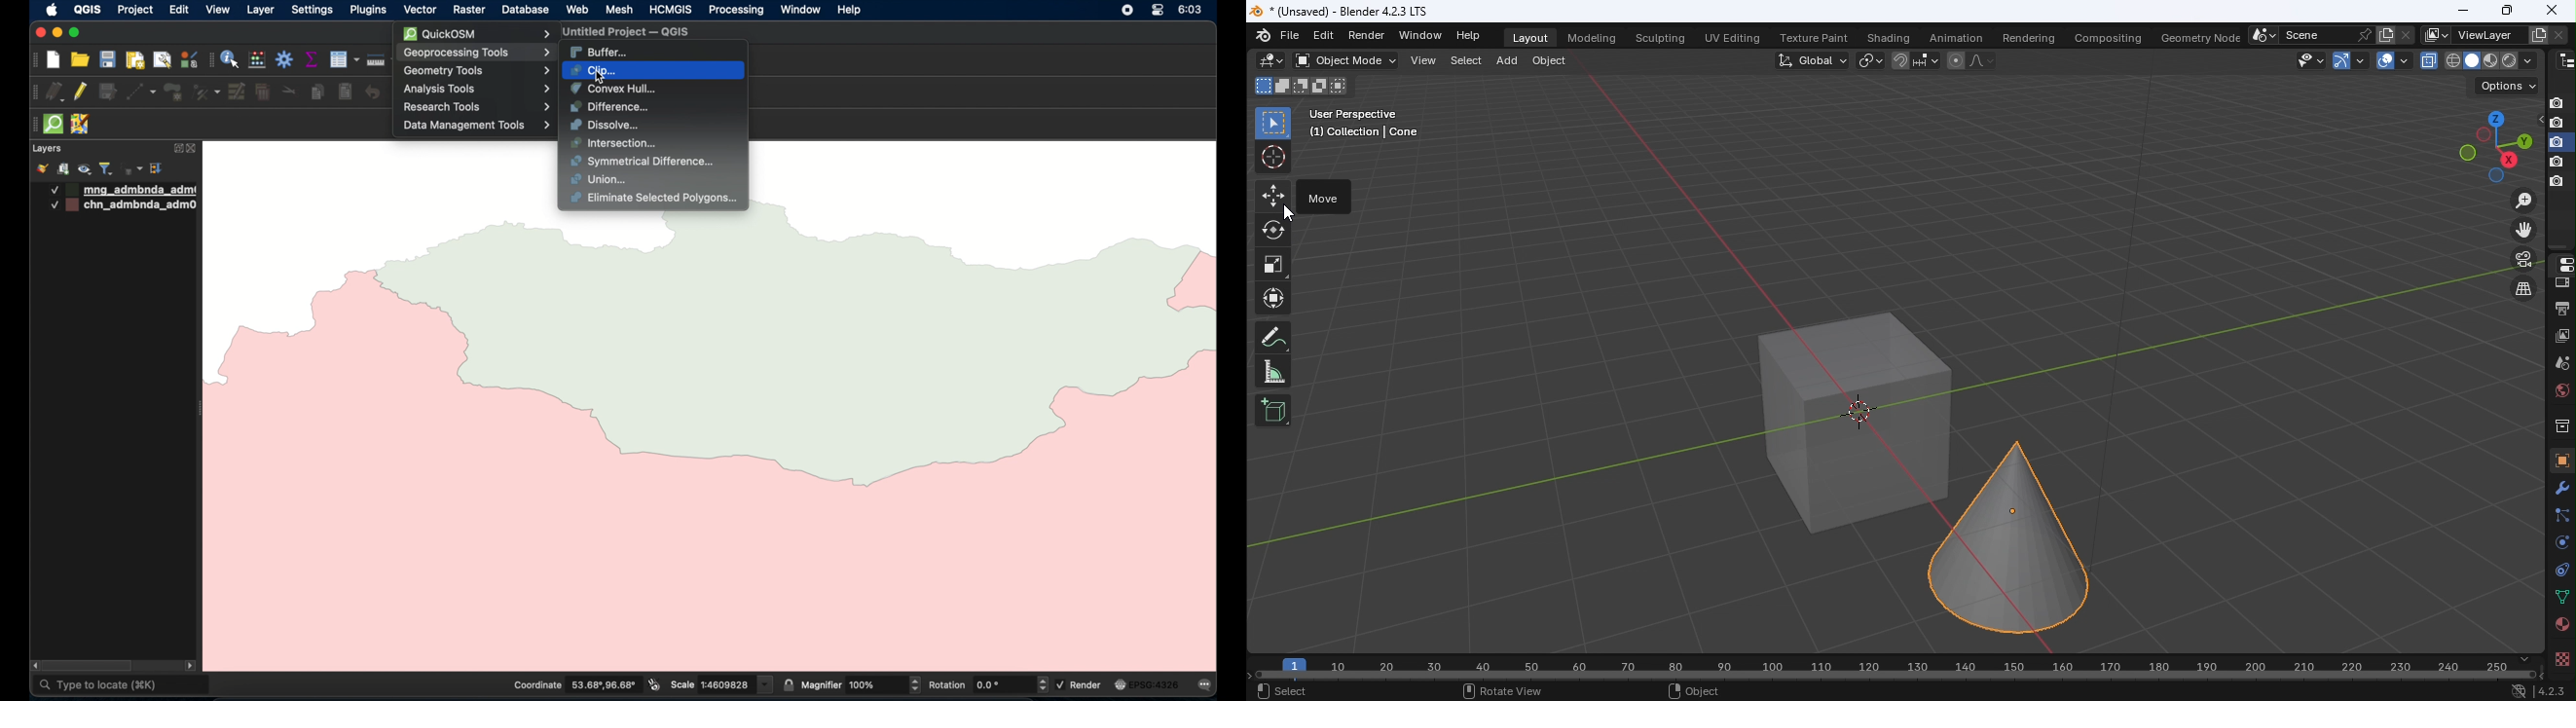 The width and height of the screenshot is (2576, 728). I want to click on scroll right, so click(190, 667).